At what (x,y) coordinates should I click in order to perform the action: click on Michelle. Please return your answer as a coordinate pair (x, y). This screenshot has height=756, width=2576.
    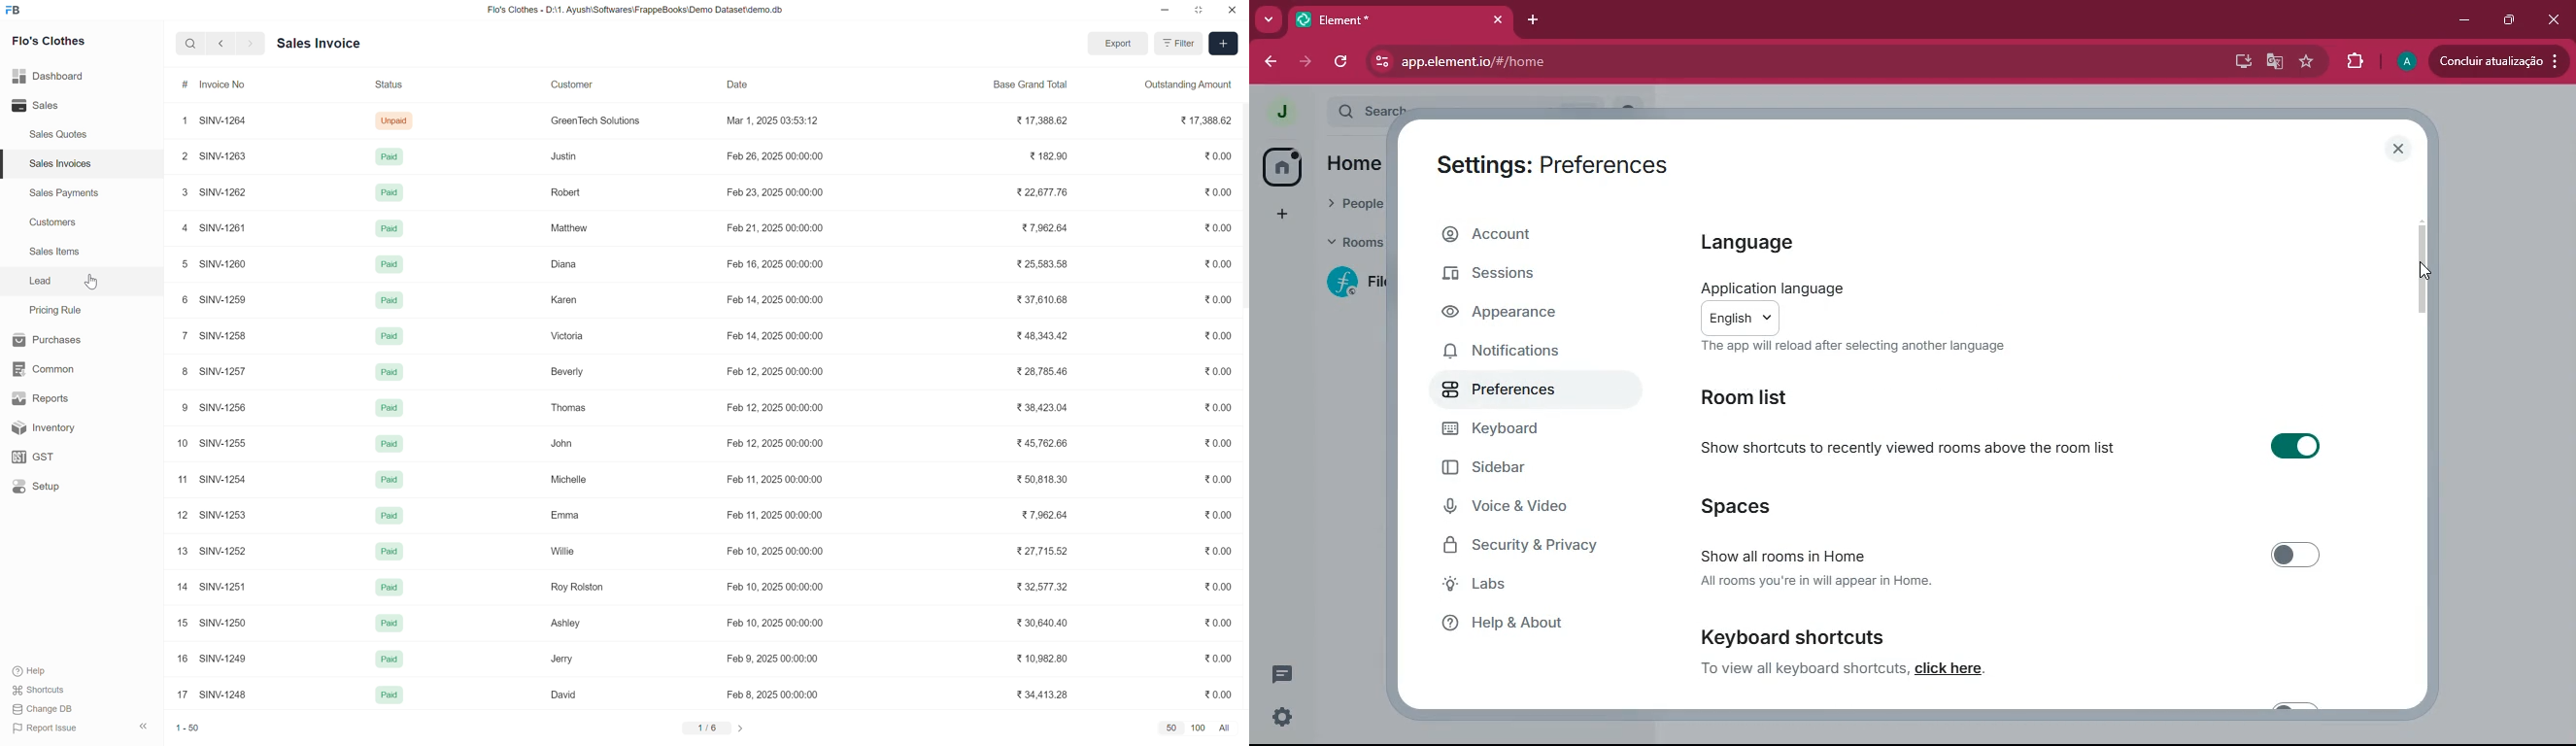
    Looking at the image, I should click on (568, 478).